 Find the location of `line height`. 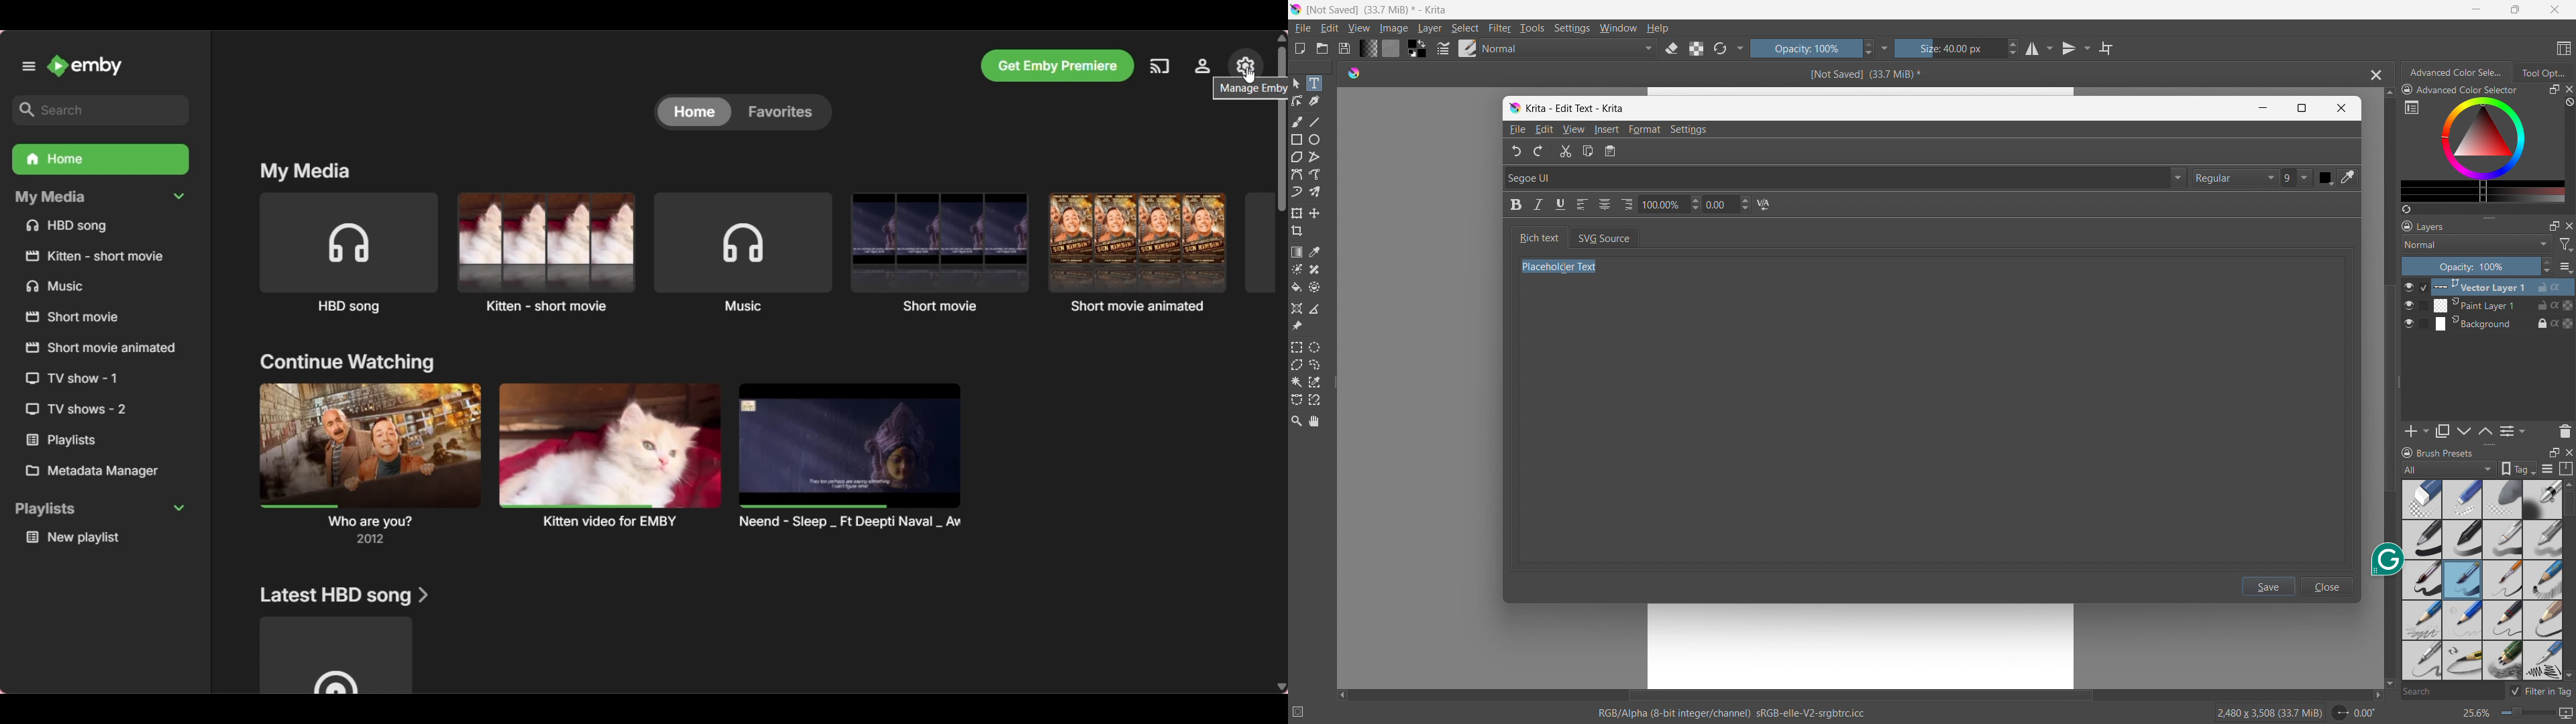

line height is located at coordinates (1669, 203).